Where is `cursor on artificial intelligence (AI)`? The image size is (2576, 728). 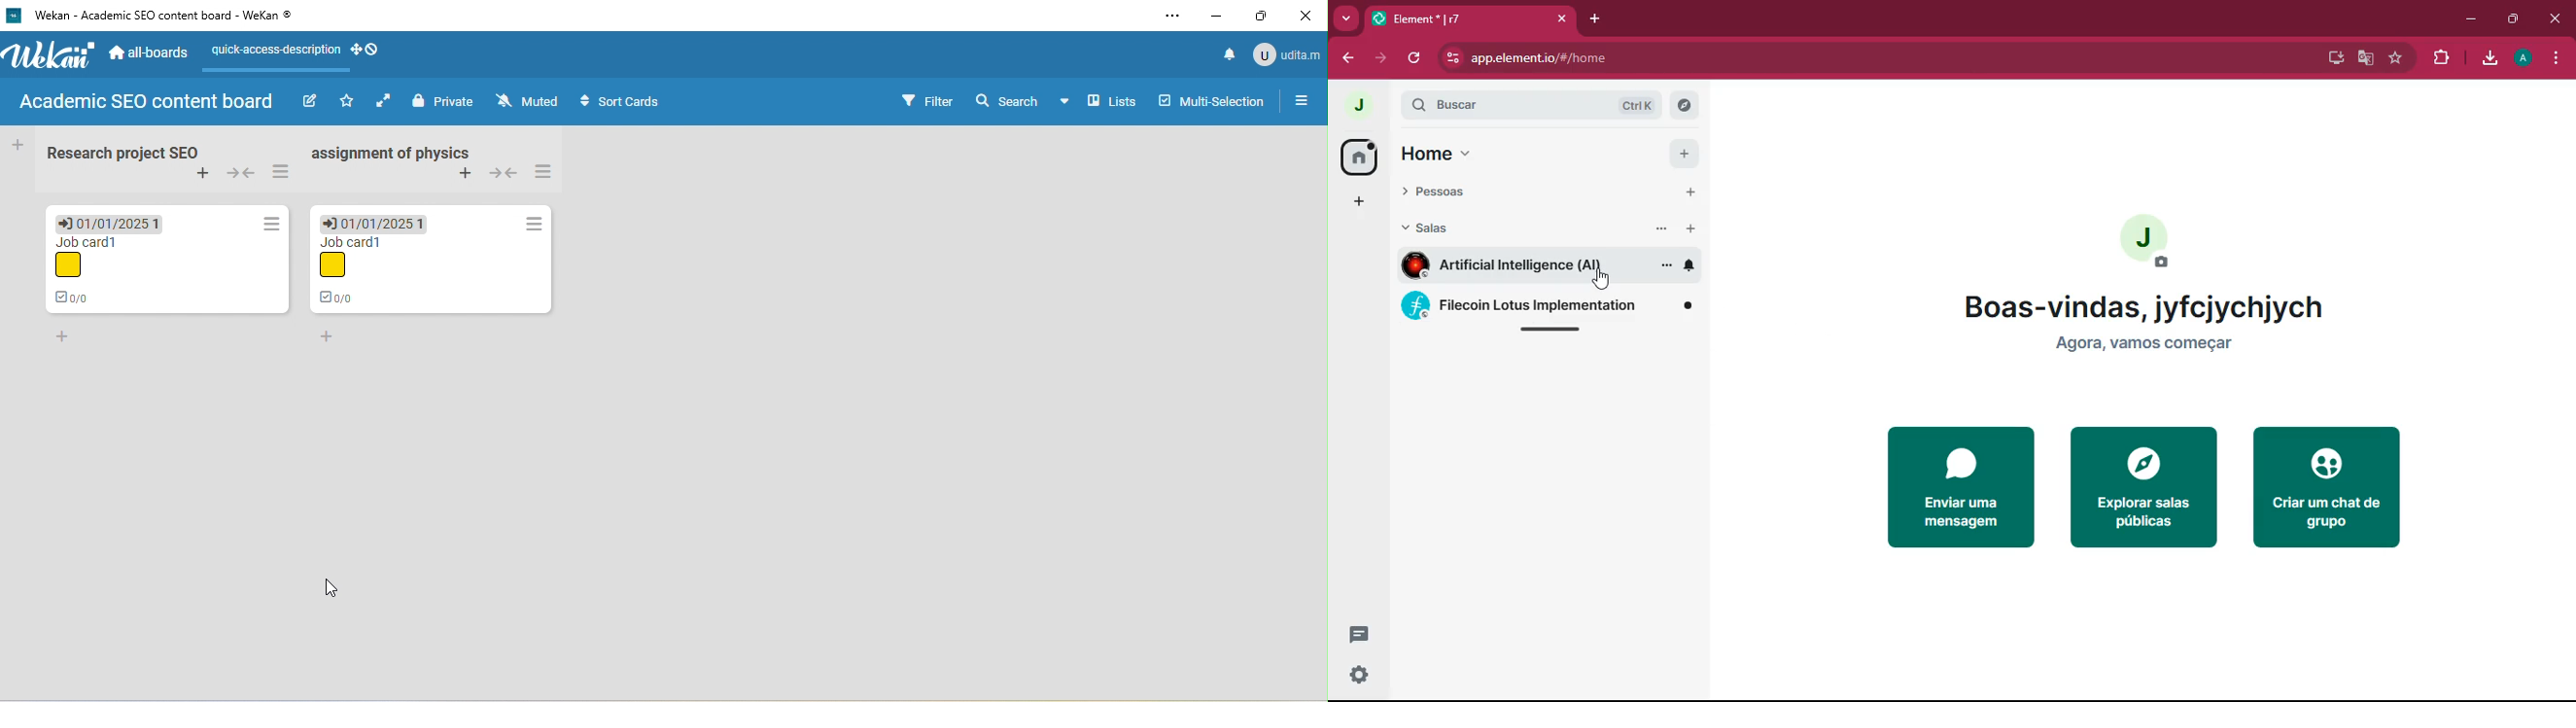 cursor on artificial intelligence (AI) is located at coordinates (1604, 280).